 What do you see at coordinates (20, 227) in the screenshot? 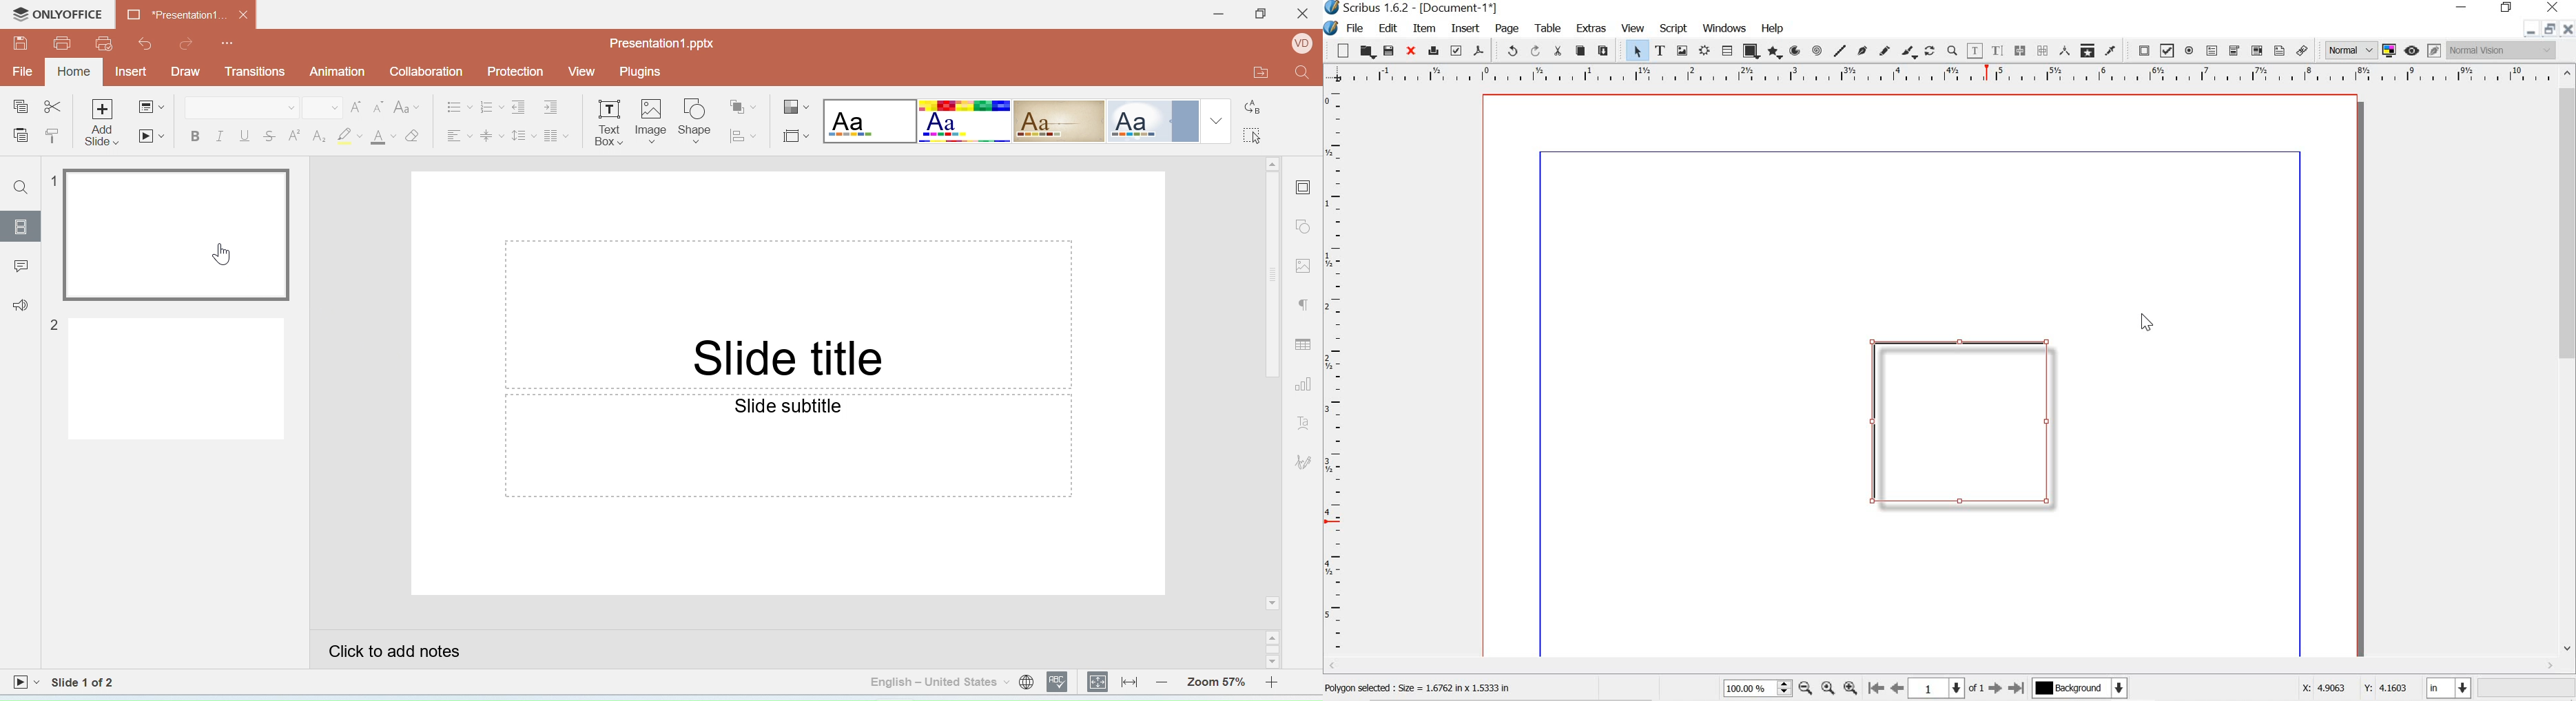
I see `Slides` at bounding box center [20, 227].